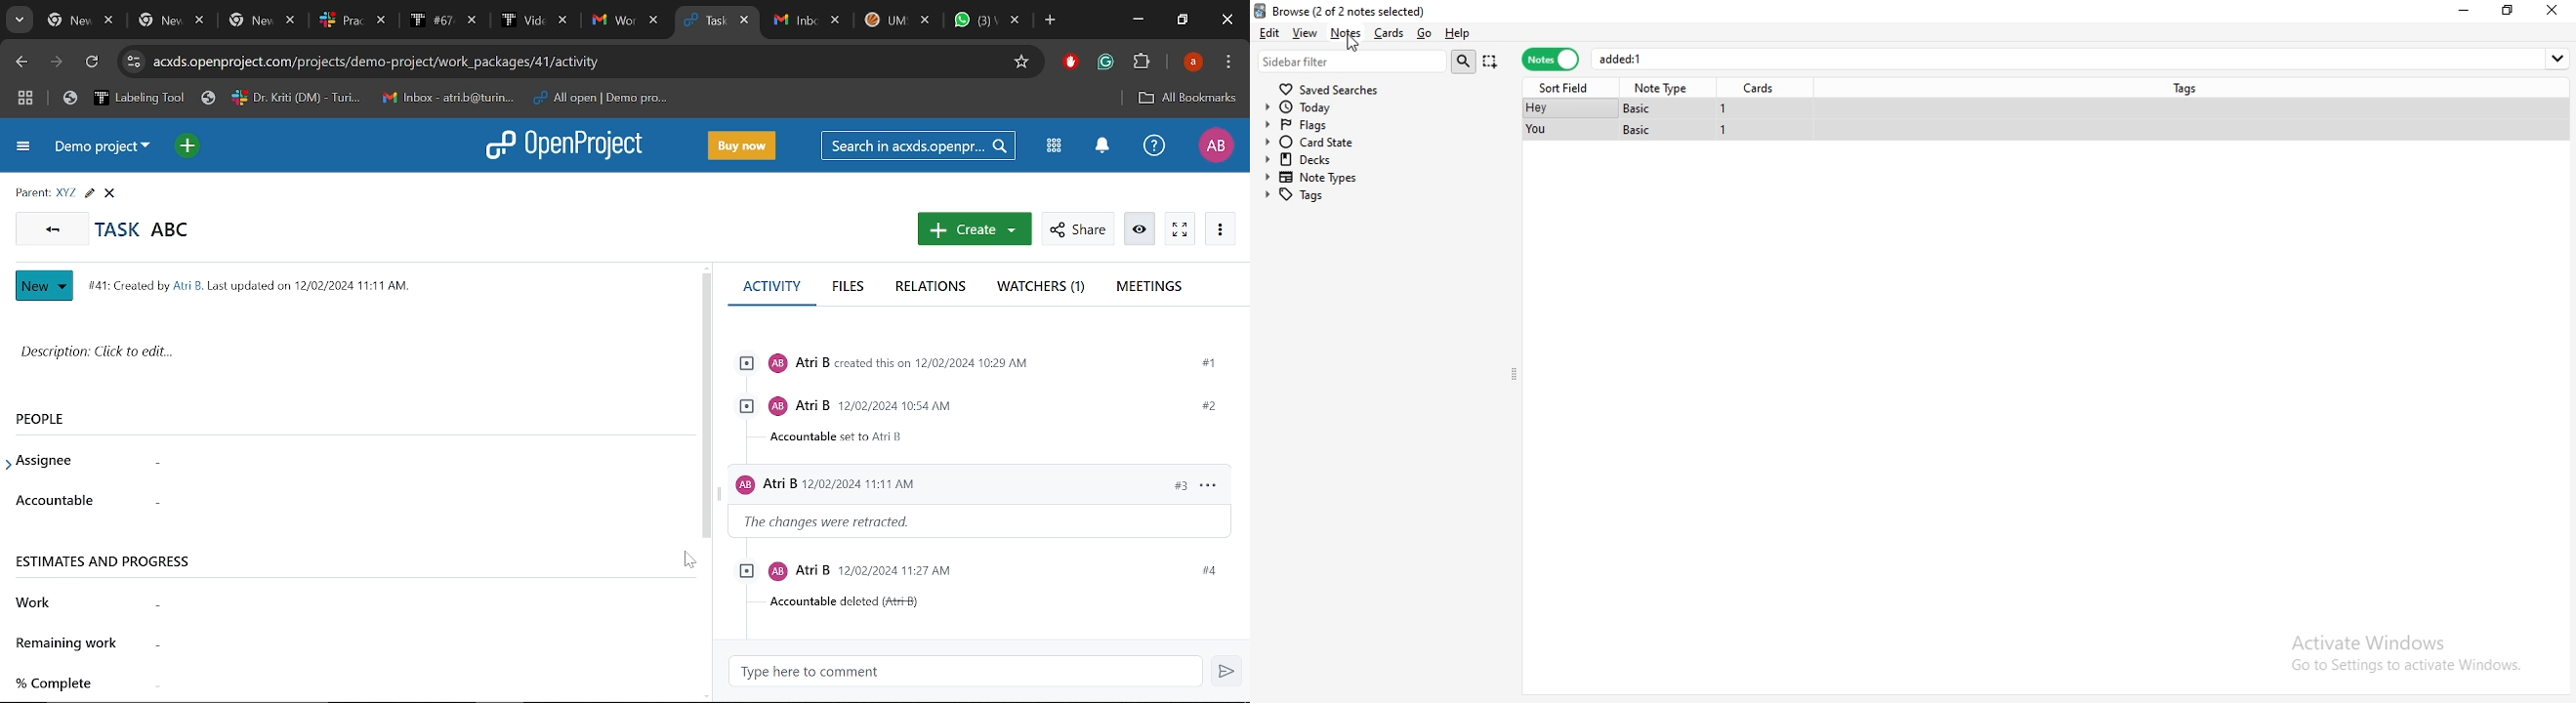 The image size is (2576, 728). I want to click on cursor, so click(688, 560).